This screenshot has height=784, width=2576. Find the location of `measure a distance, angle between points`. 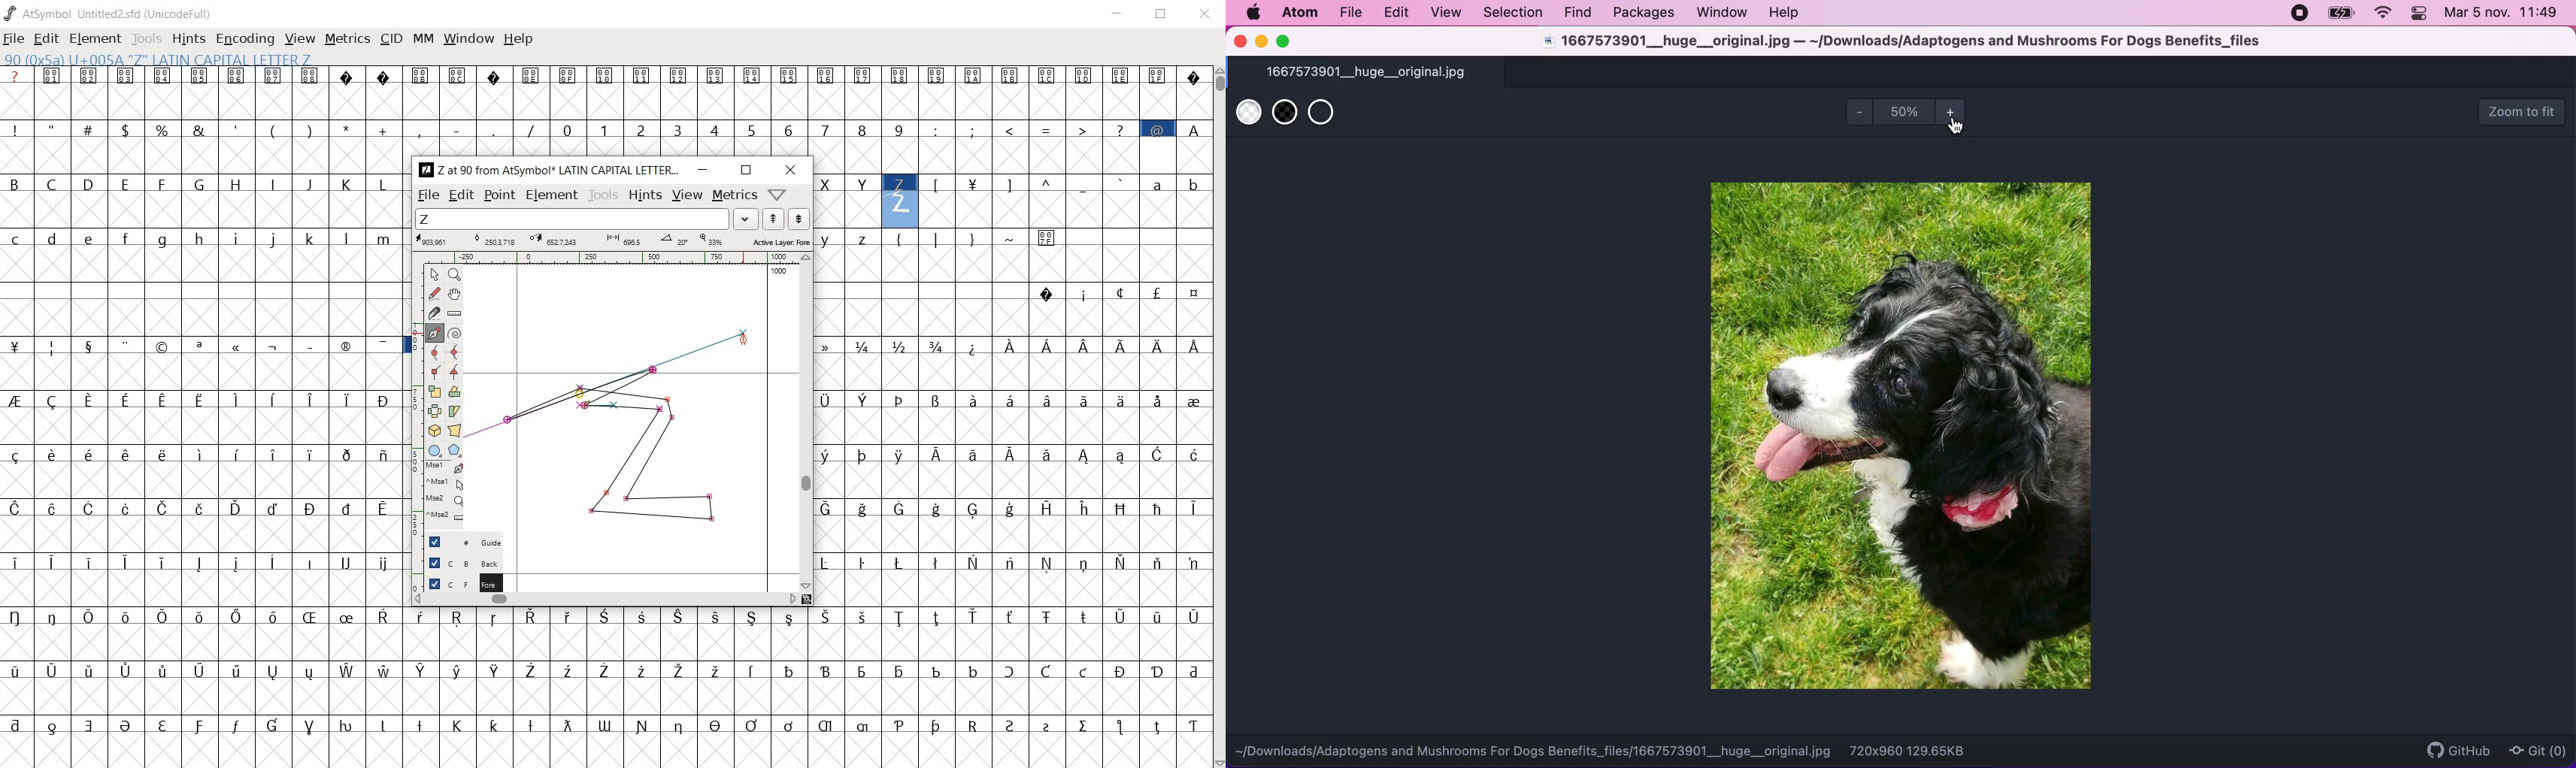

measure a distance, angle between points is located at coordinates (453, 313).